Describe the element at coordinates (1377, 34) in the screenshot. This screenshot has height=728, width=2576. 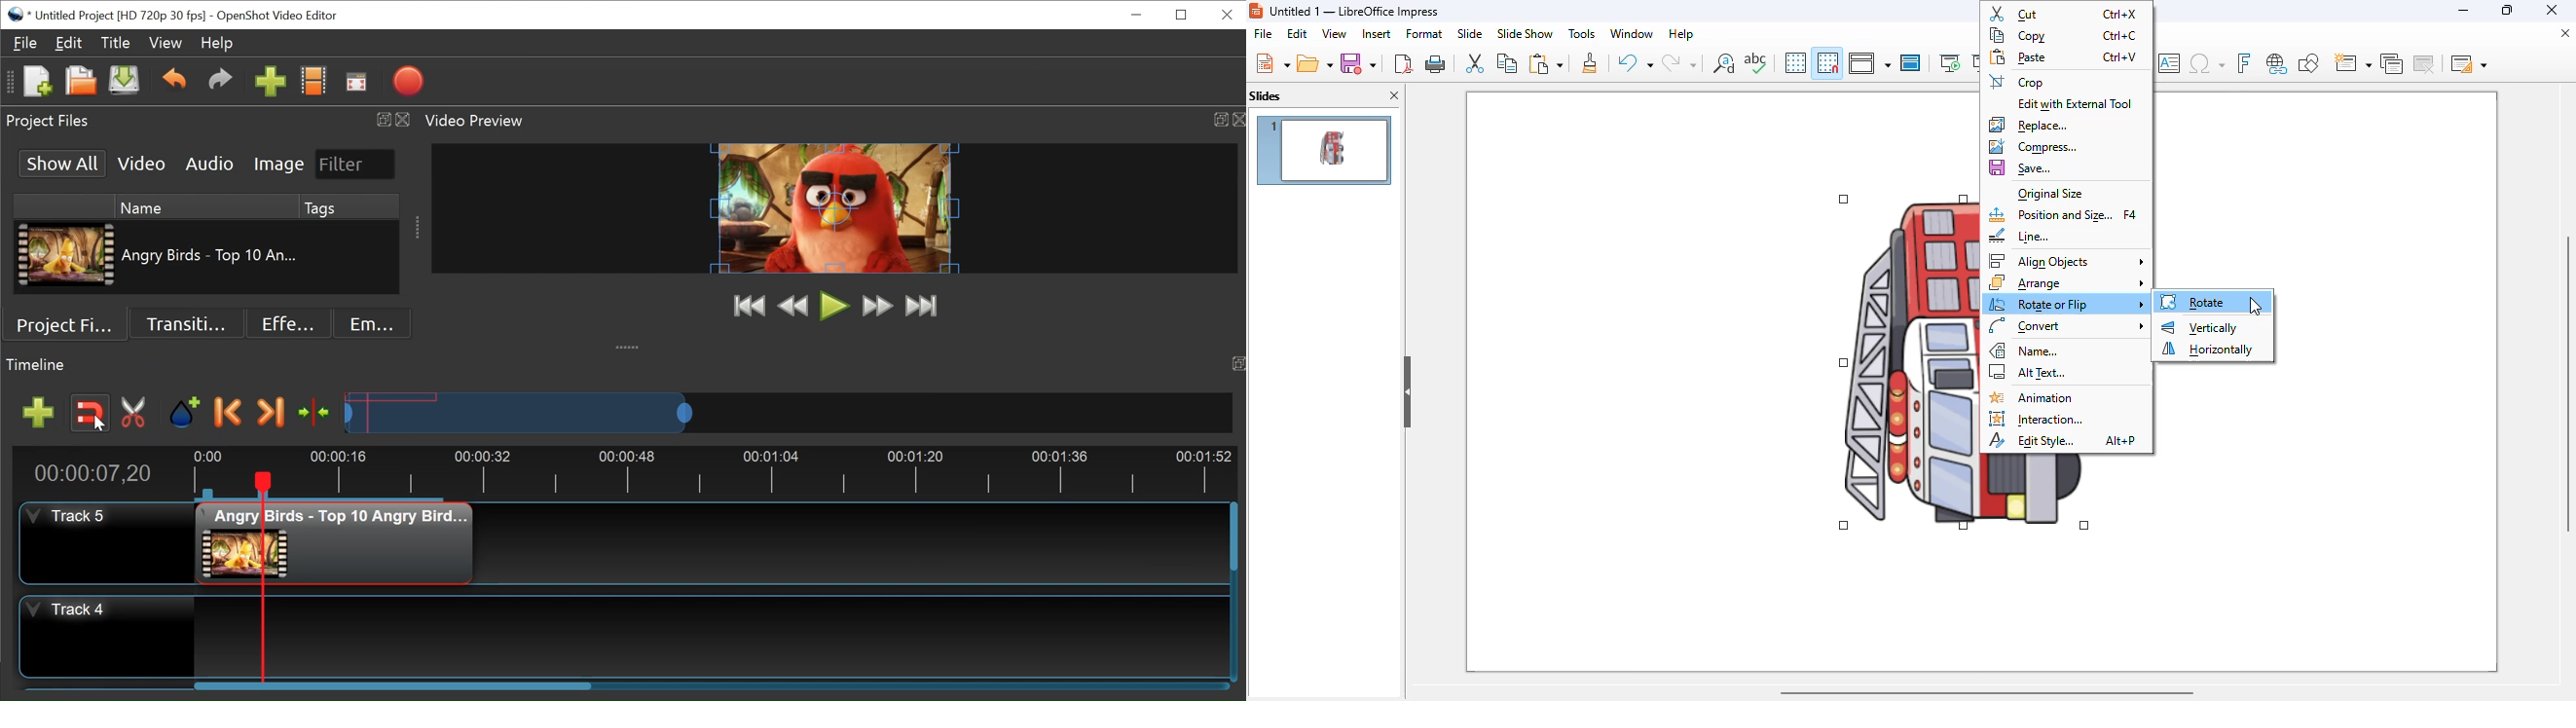
I see `insert` at that location.